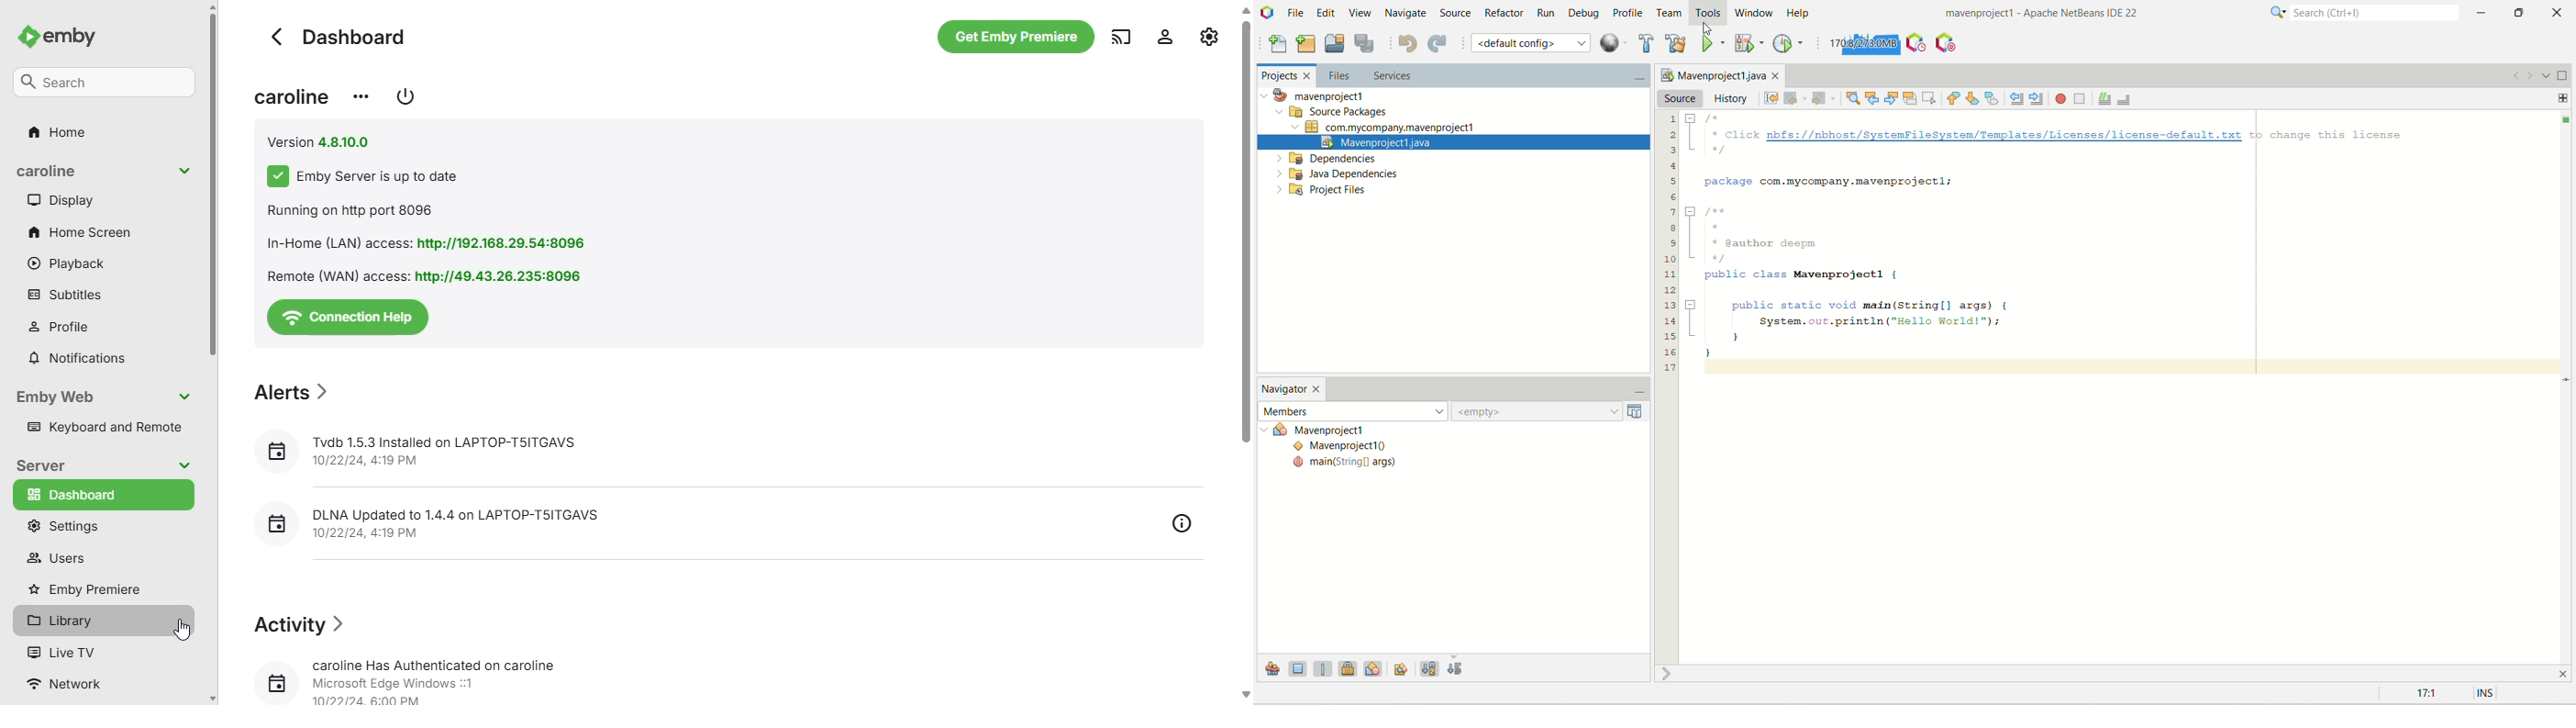 The height and width of the screenshot is (728, 2576). Describe the element at coordinates (1326, 159) in the screenshot. I see `dependencies` at that location.